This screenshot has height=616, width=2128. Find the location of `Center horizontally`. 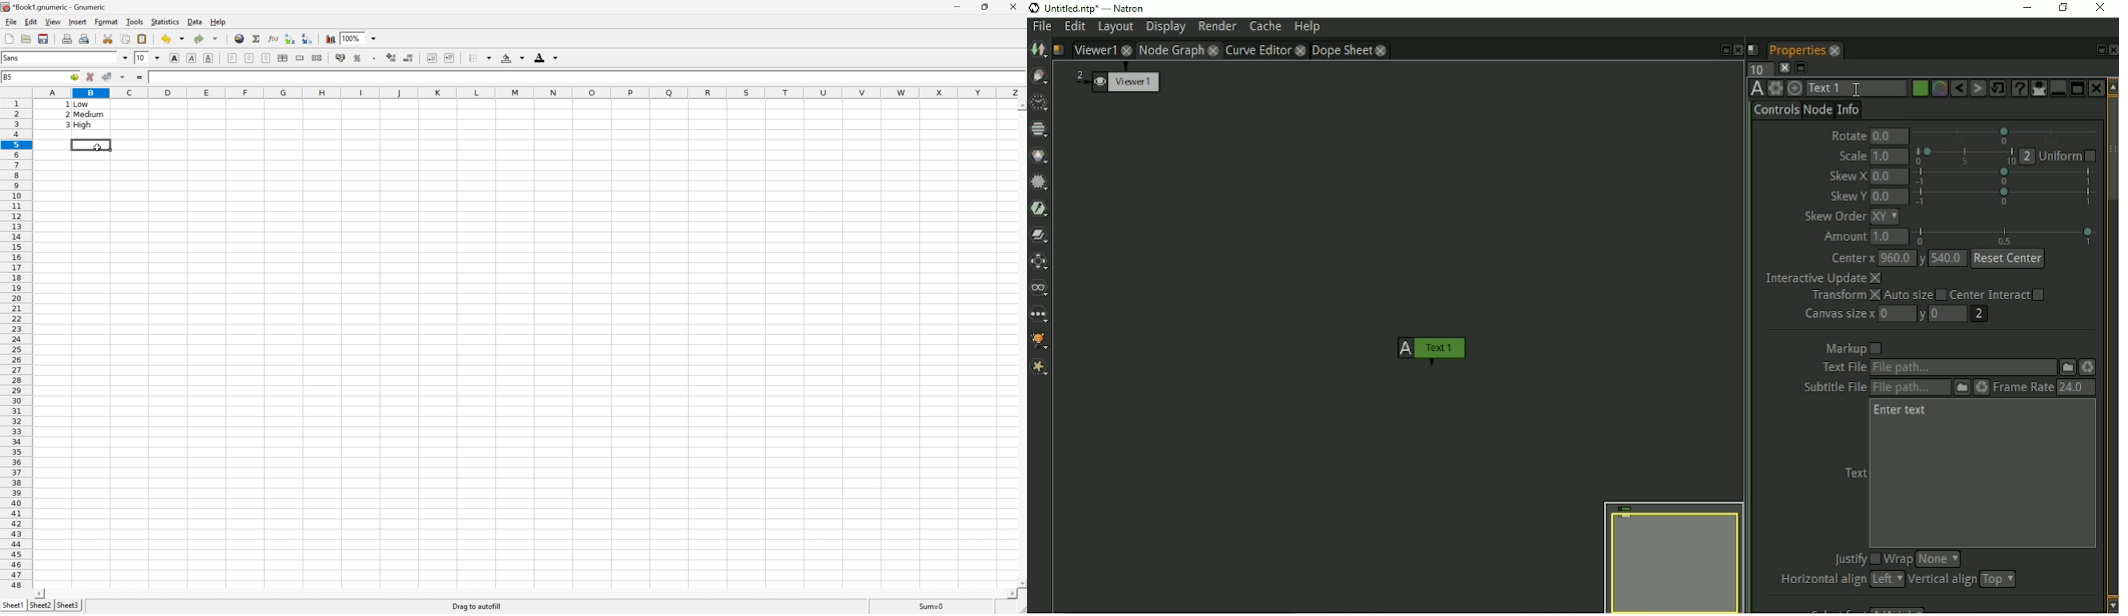

Center horizontally is located at coordinates (250, 57).